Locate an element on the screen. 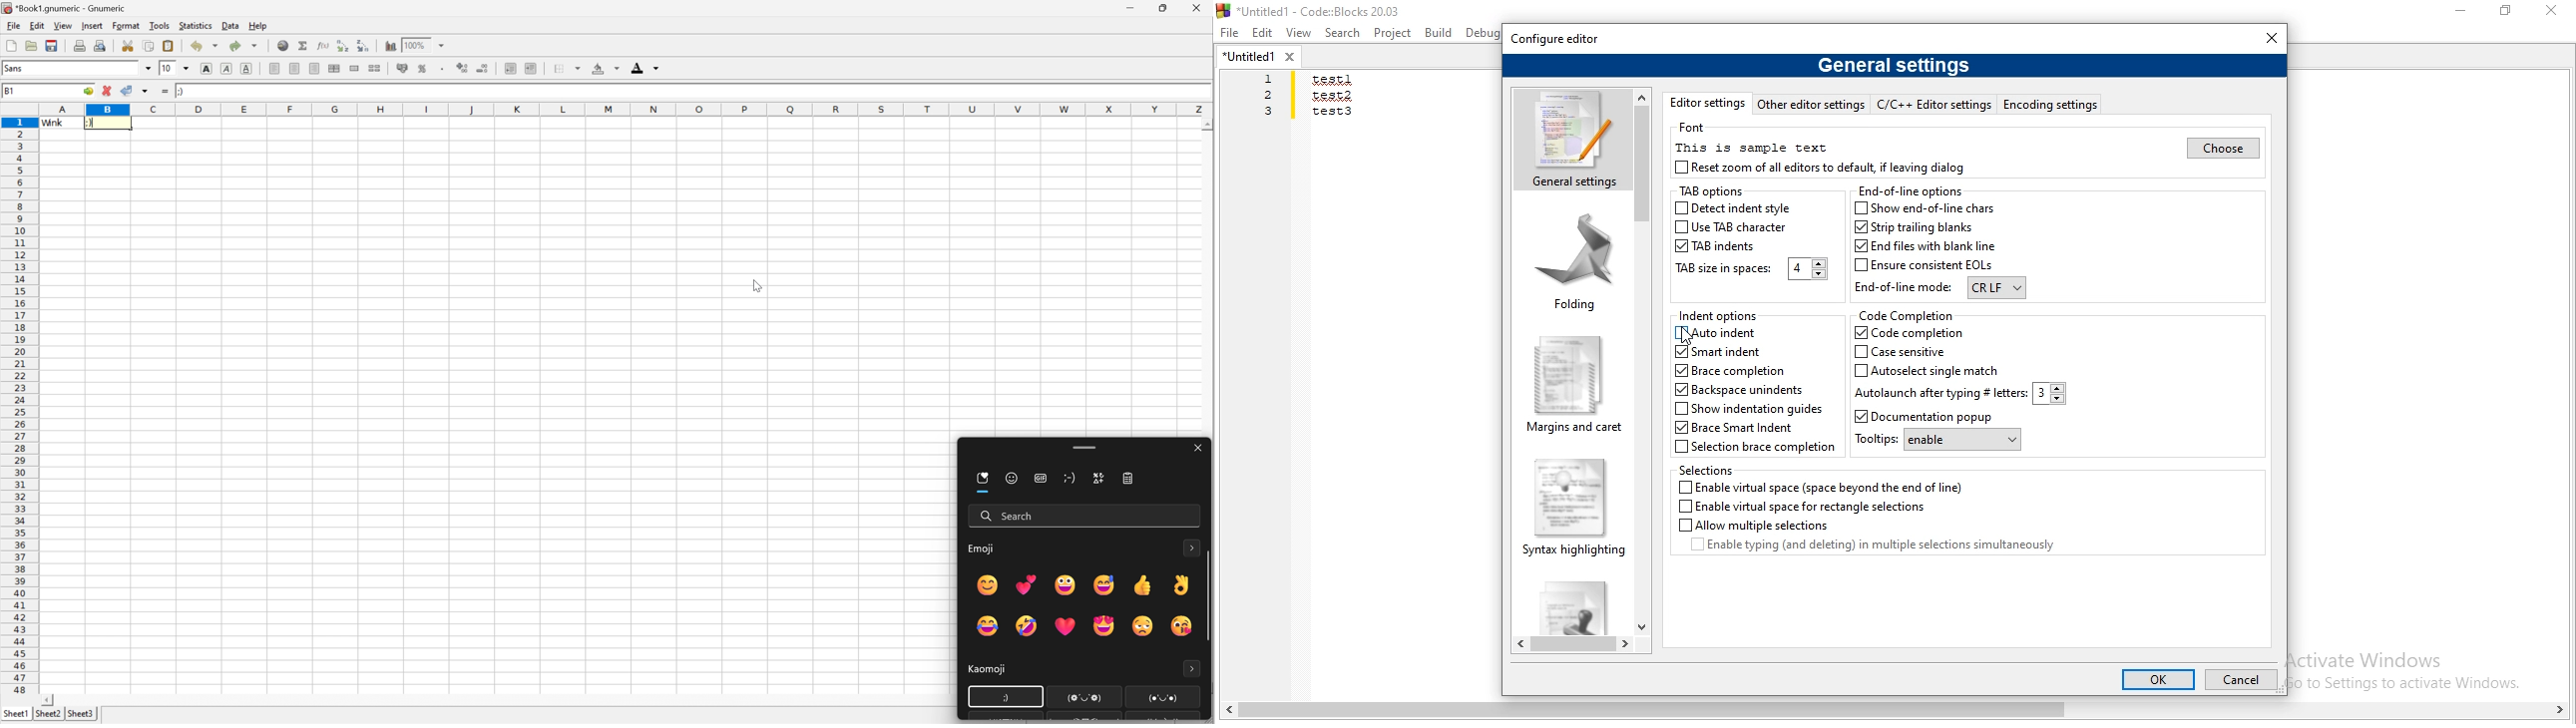 The image size is (2576, 728). italic is located at coordinates (227, 67).